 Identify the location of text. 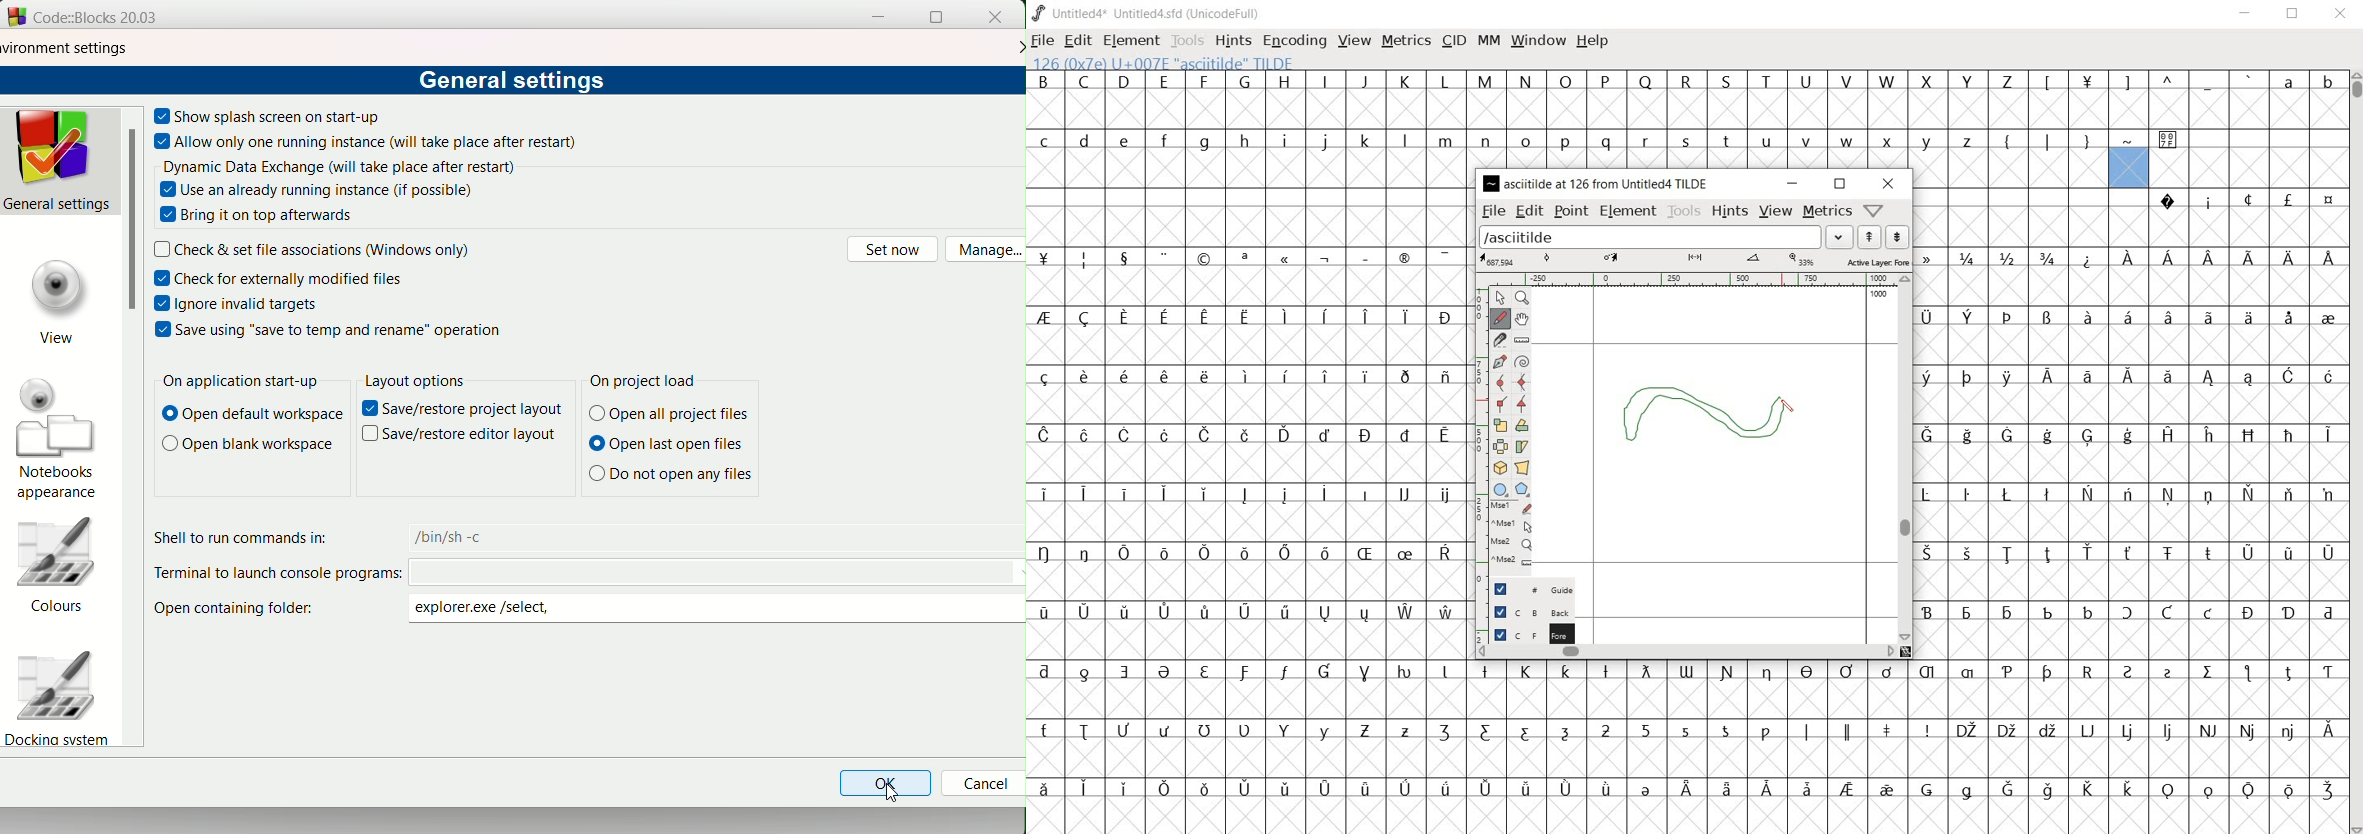
(161, 248).